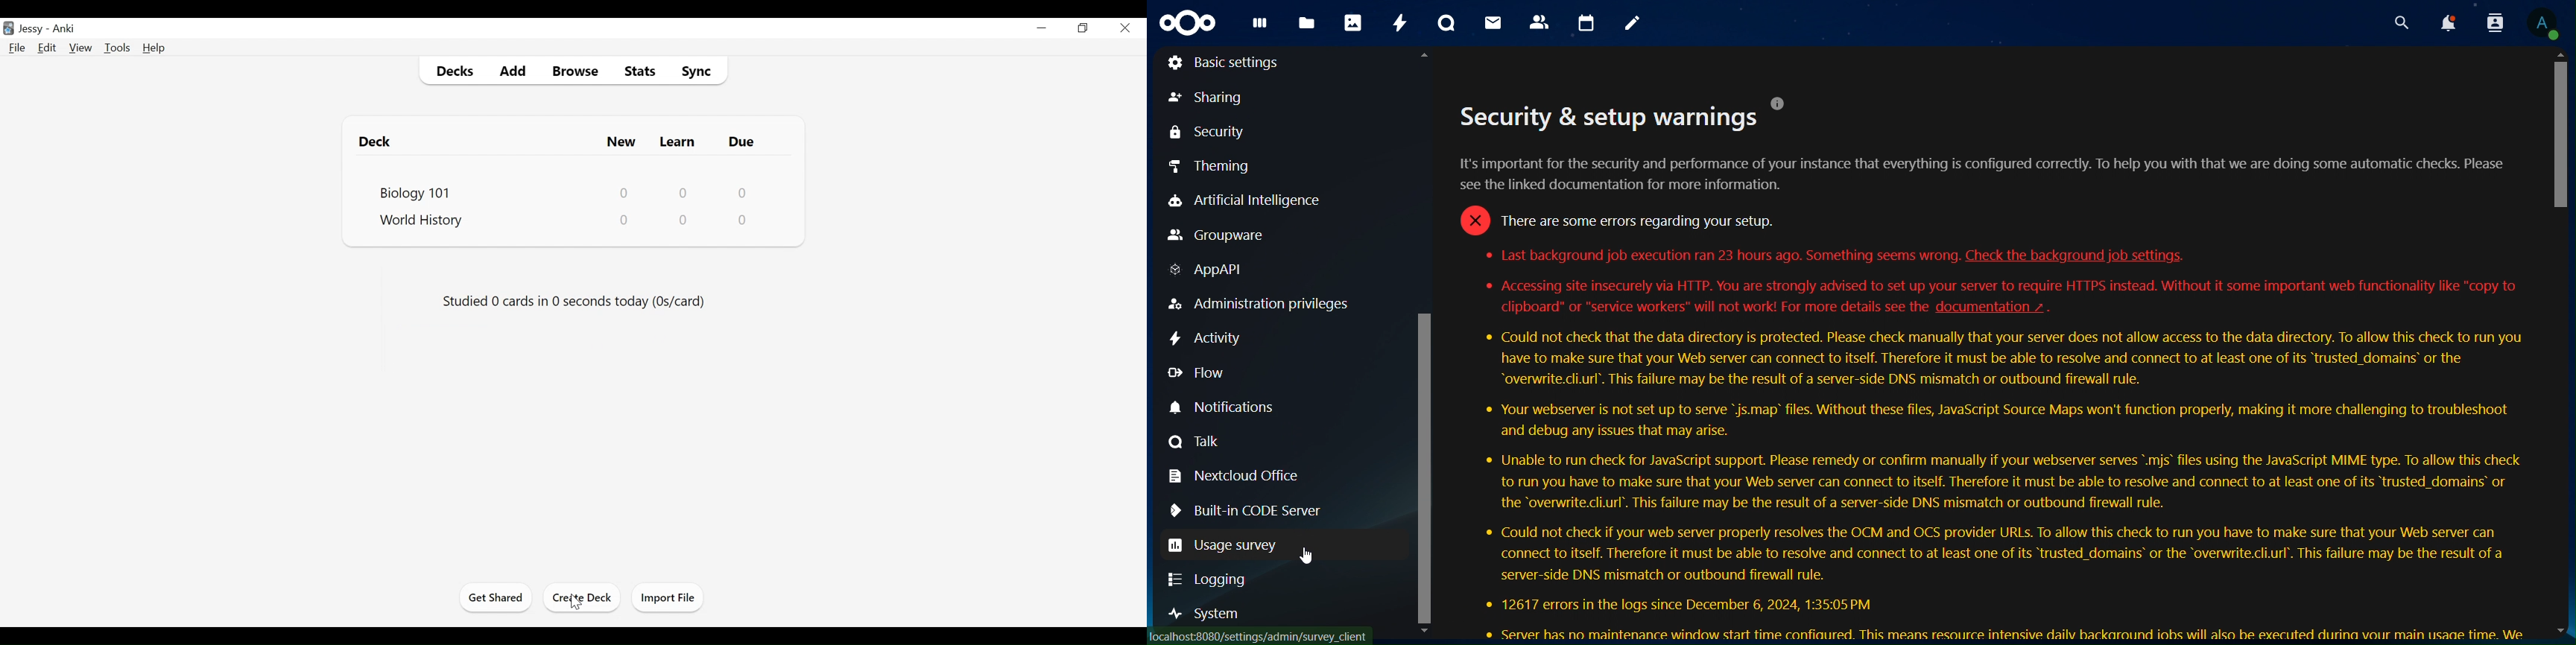 The width and height of the screenshot is (2576, 672). I want to click on bulit in code server, so click(1256, 512).